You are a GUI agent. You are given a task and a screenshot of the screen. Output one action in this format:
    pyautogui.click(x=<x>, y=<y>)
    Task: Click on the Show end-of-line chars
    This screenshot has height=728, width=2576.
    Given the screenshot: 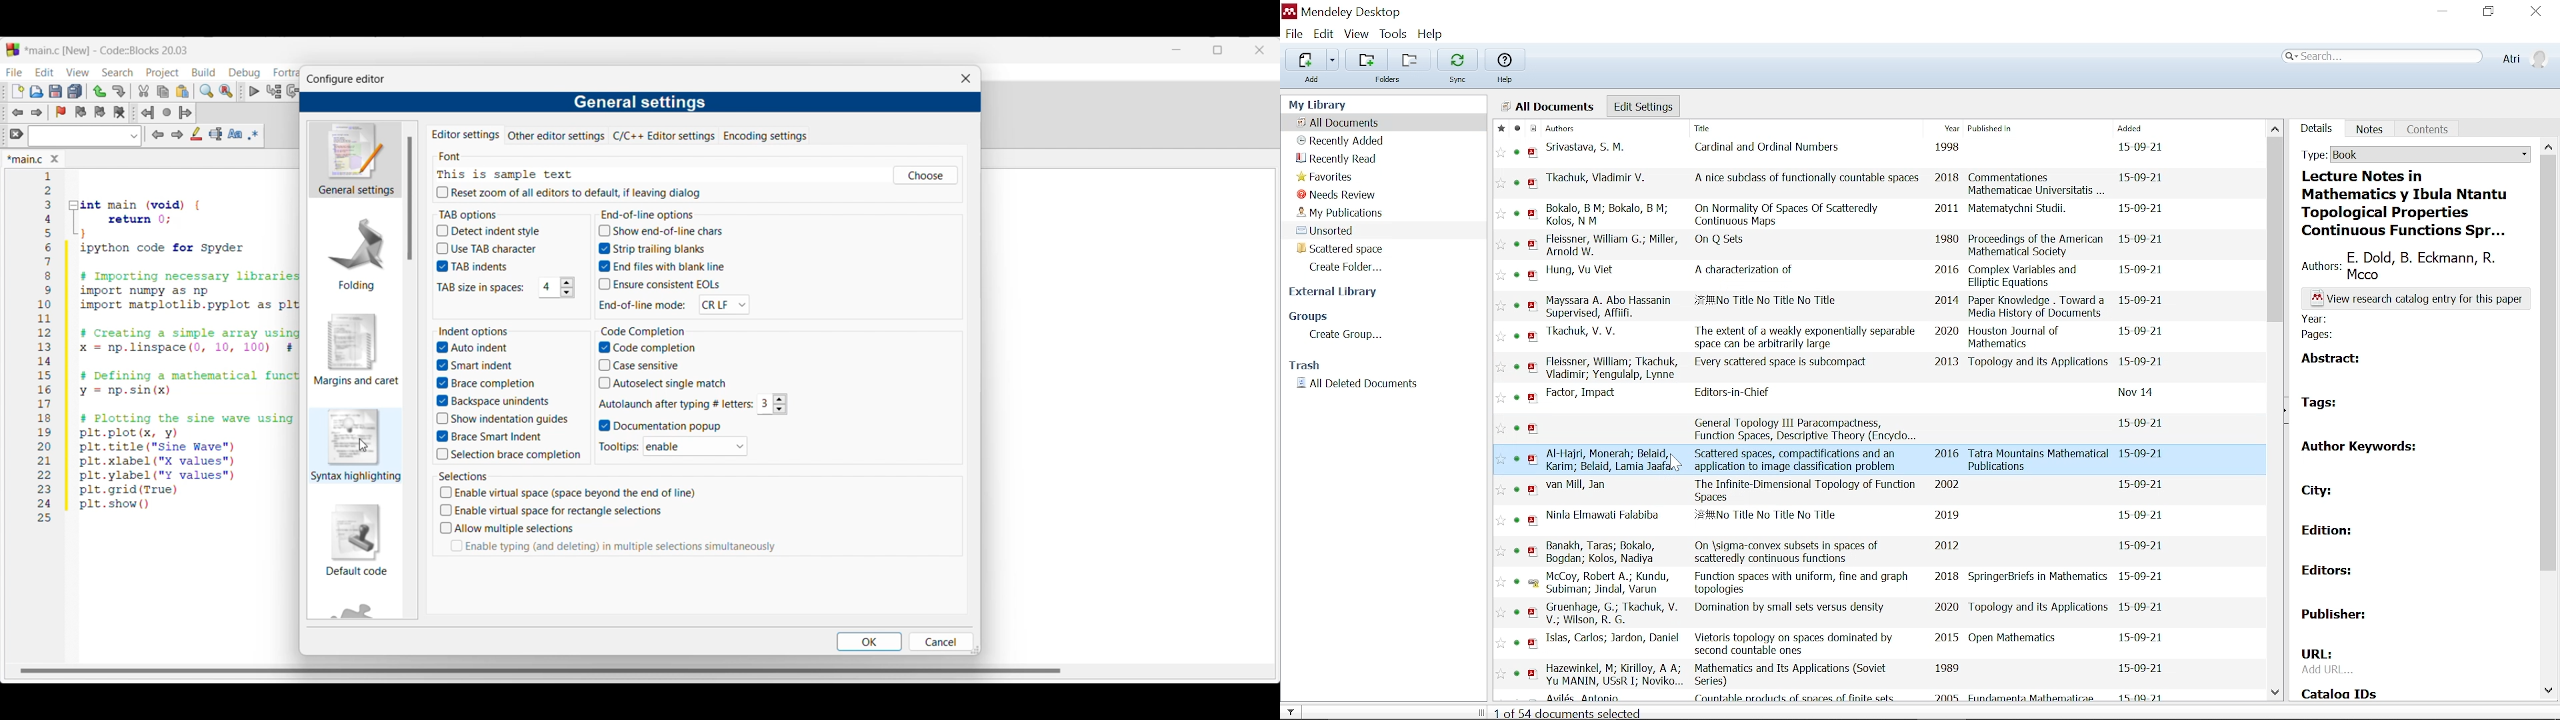 What is the action you would take?
    pyautogui.click(x=664, y=233)
    